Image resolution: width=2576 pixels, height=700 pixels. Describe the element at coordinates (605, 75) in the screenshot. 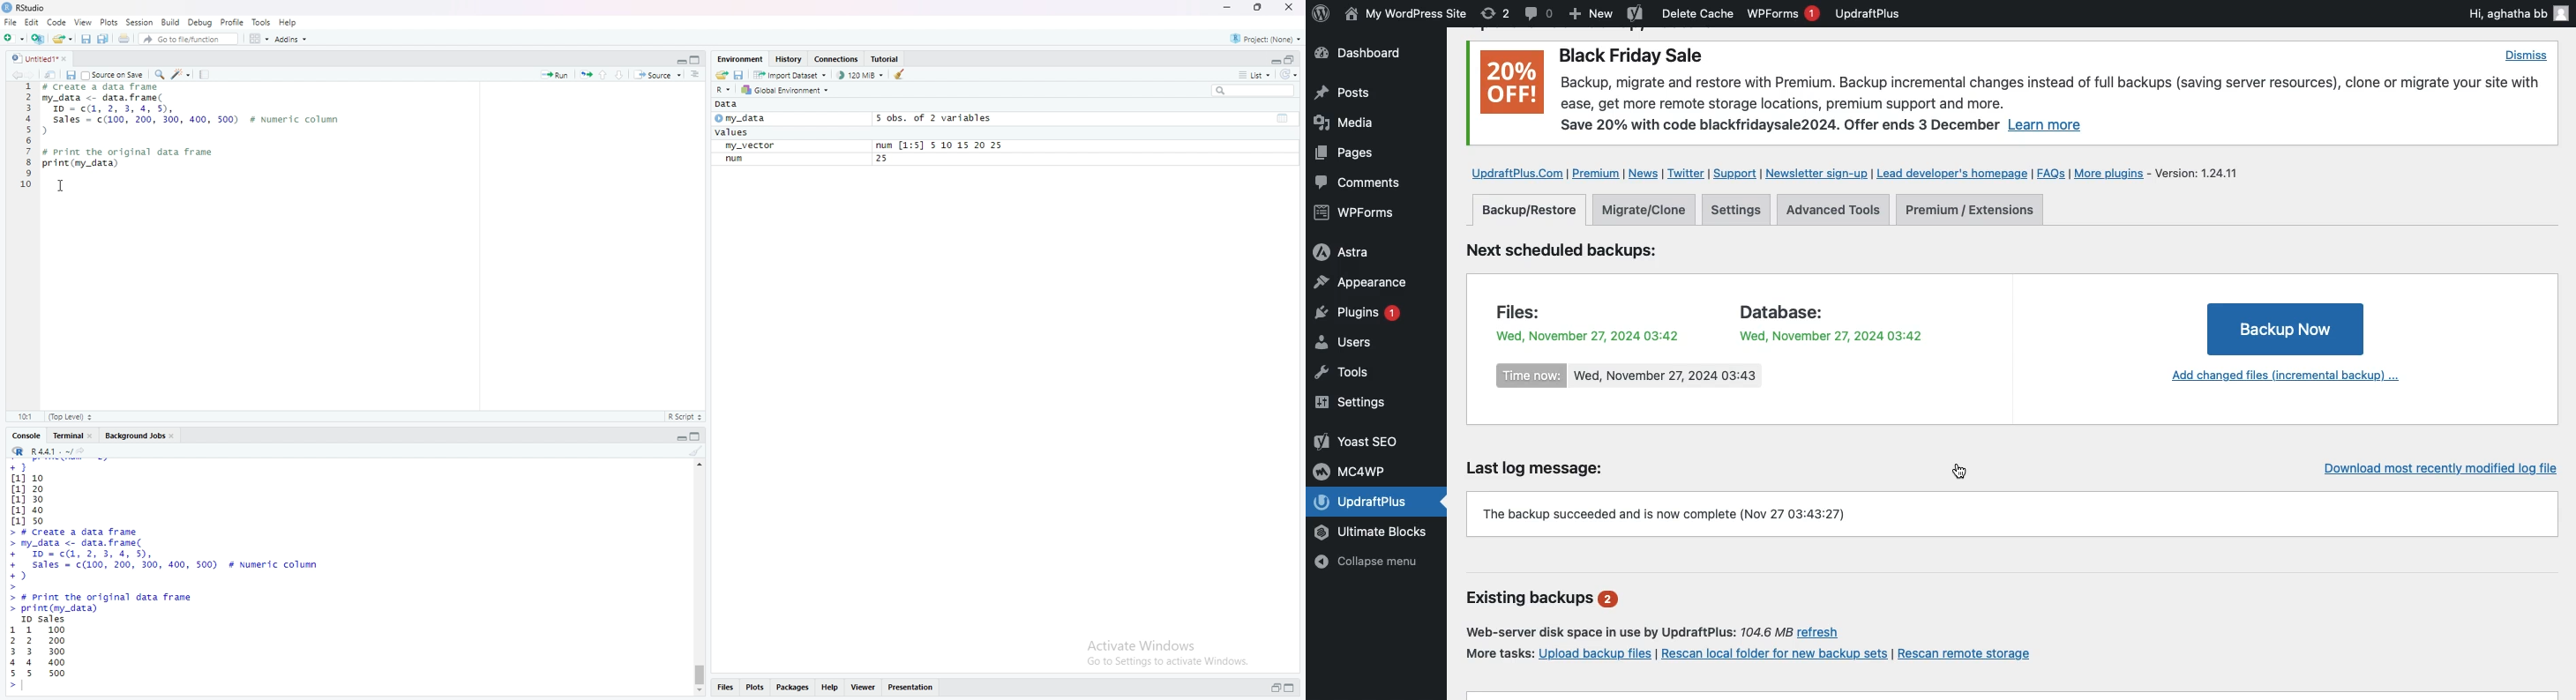

I see `go to previous section/chunk` at that location.